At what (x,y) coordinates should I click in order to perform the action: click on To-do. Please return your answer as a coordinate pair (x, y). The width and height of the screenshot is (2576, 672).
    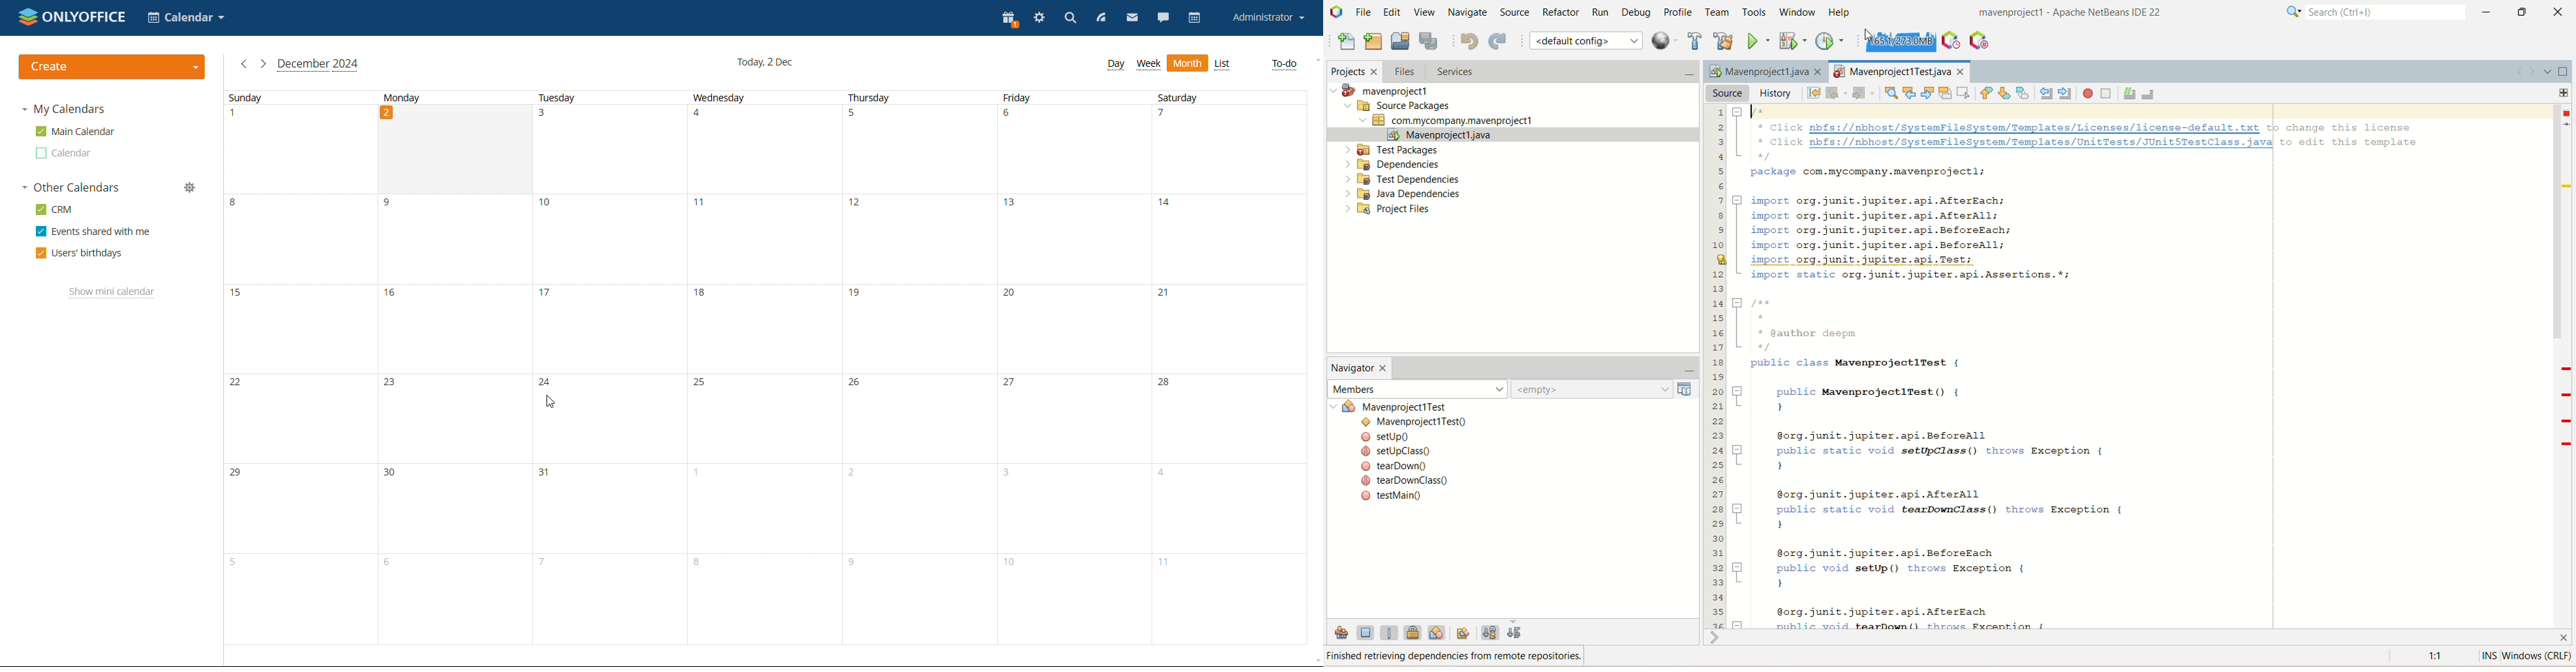
    Looking at the image, I should click on (1284, 64).